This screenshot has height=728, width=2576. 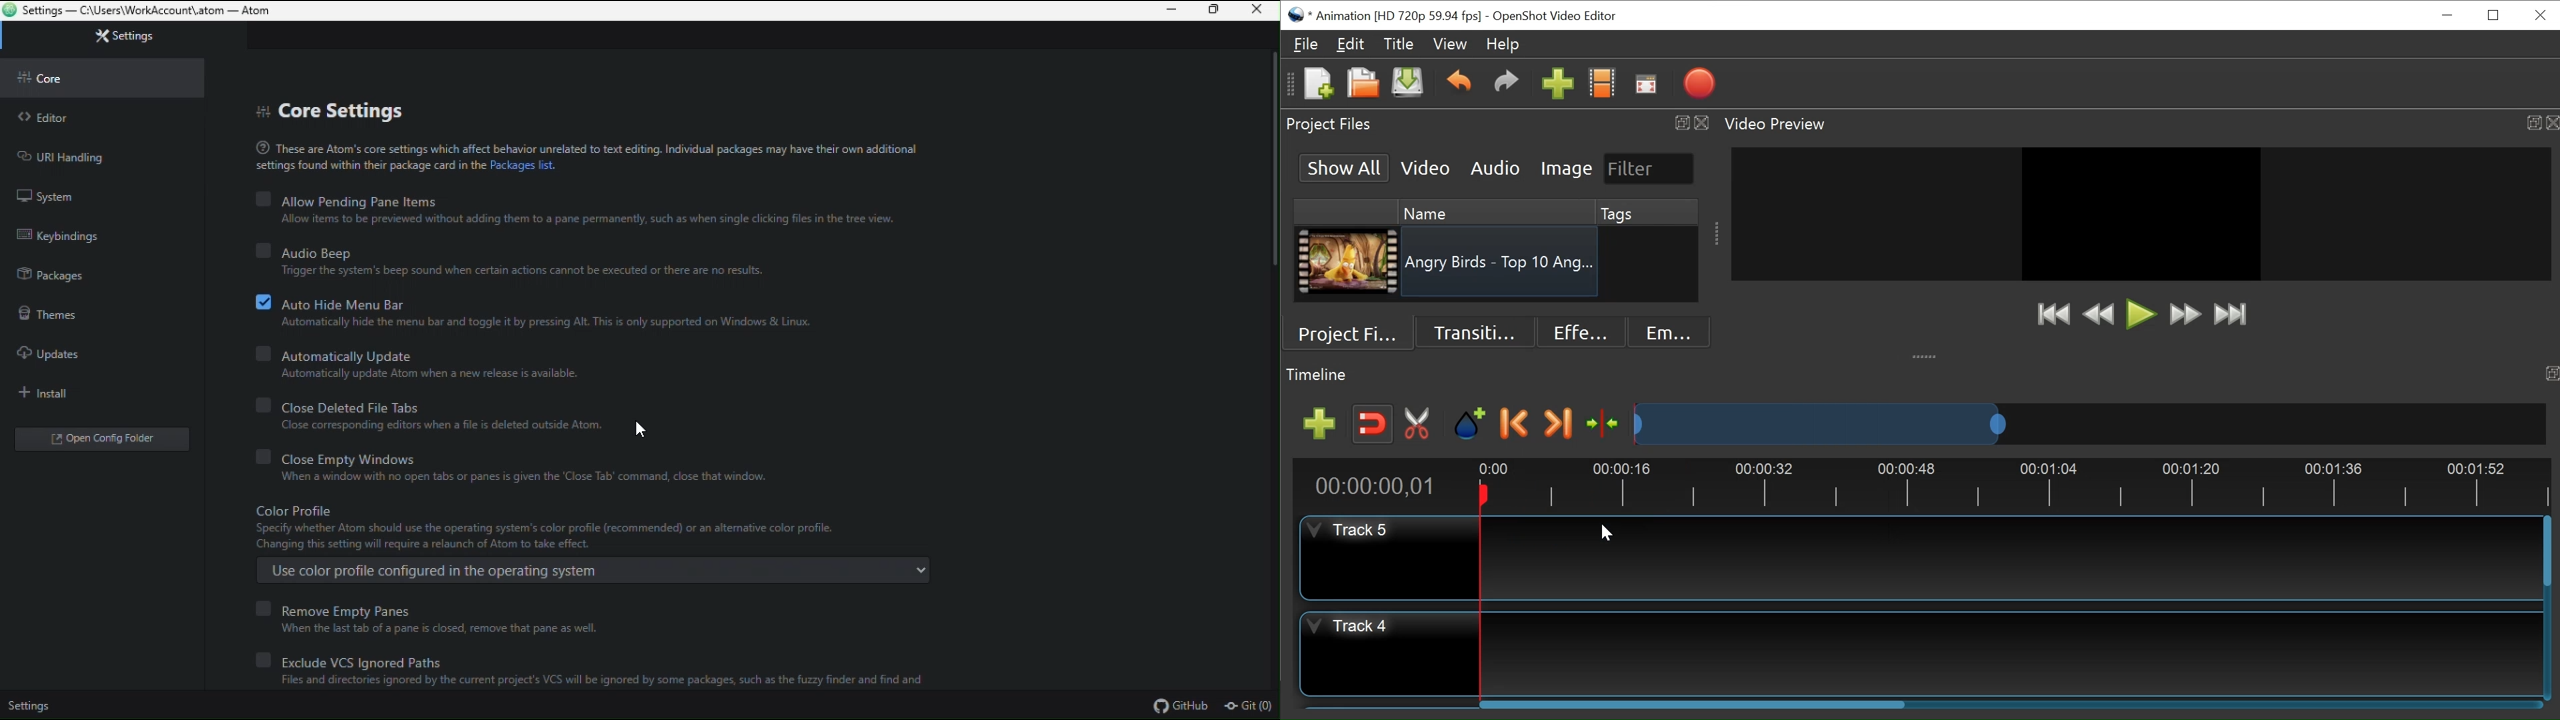 I want to click on Project Files Panel, so click(x=1331, y=125).